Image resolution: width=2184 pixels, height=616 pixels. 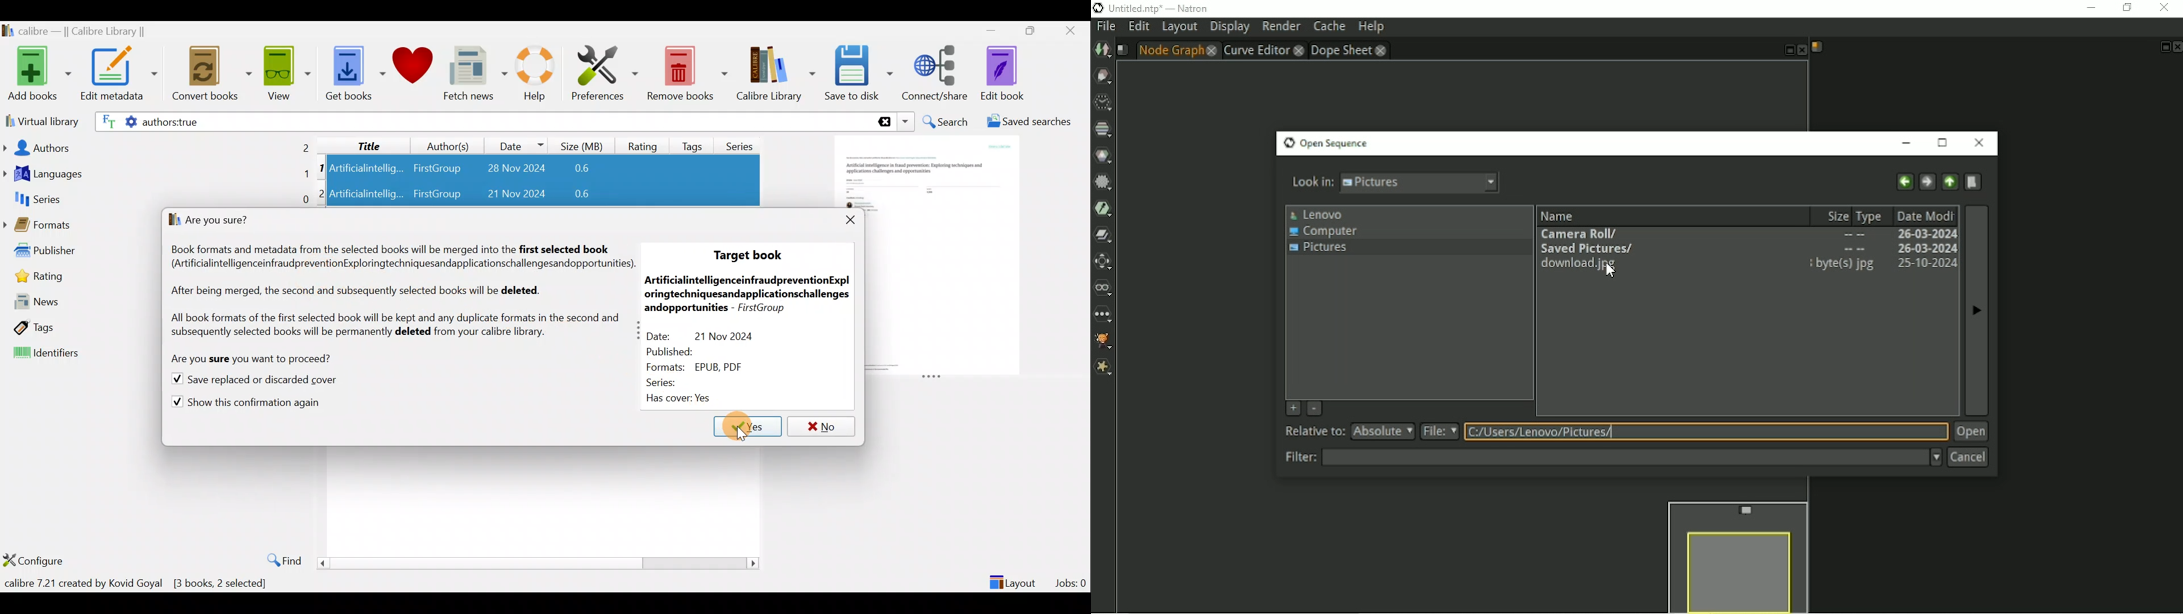 I want to click on Adjust column, so click(x=638, y=329).